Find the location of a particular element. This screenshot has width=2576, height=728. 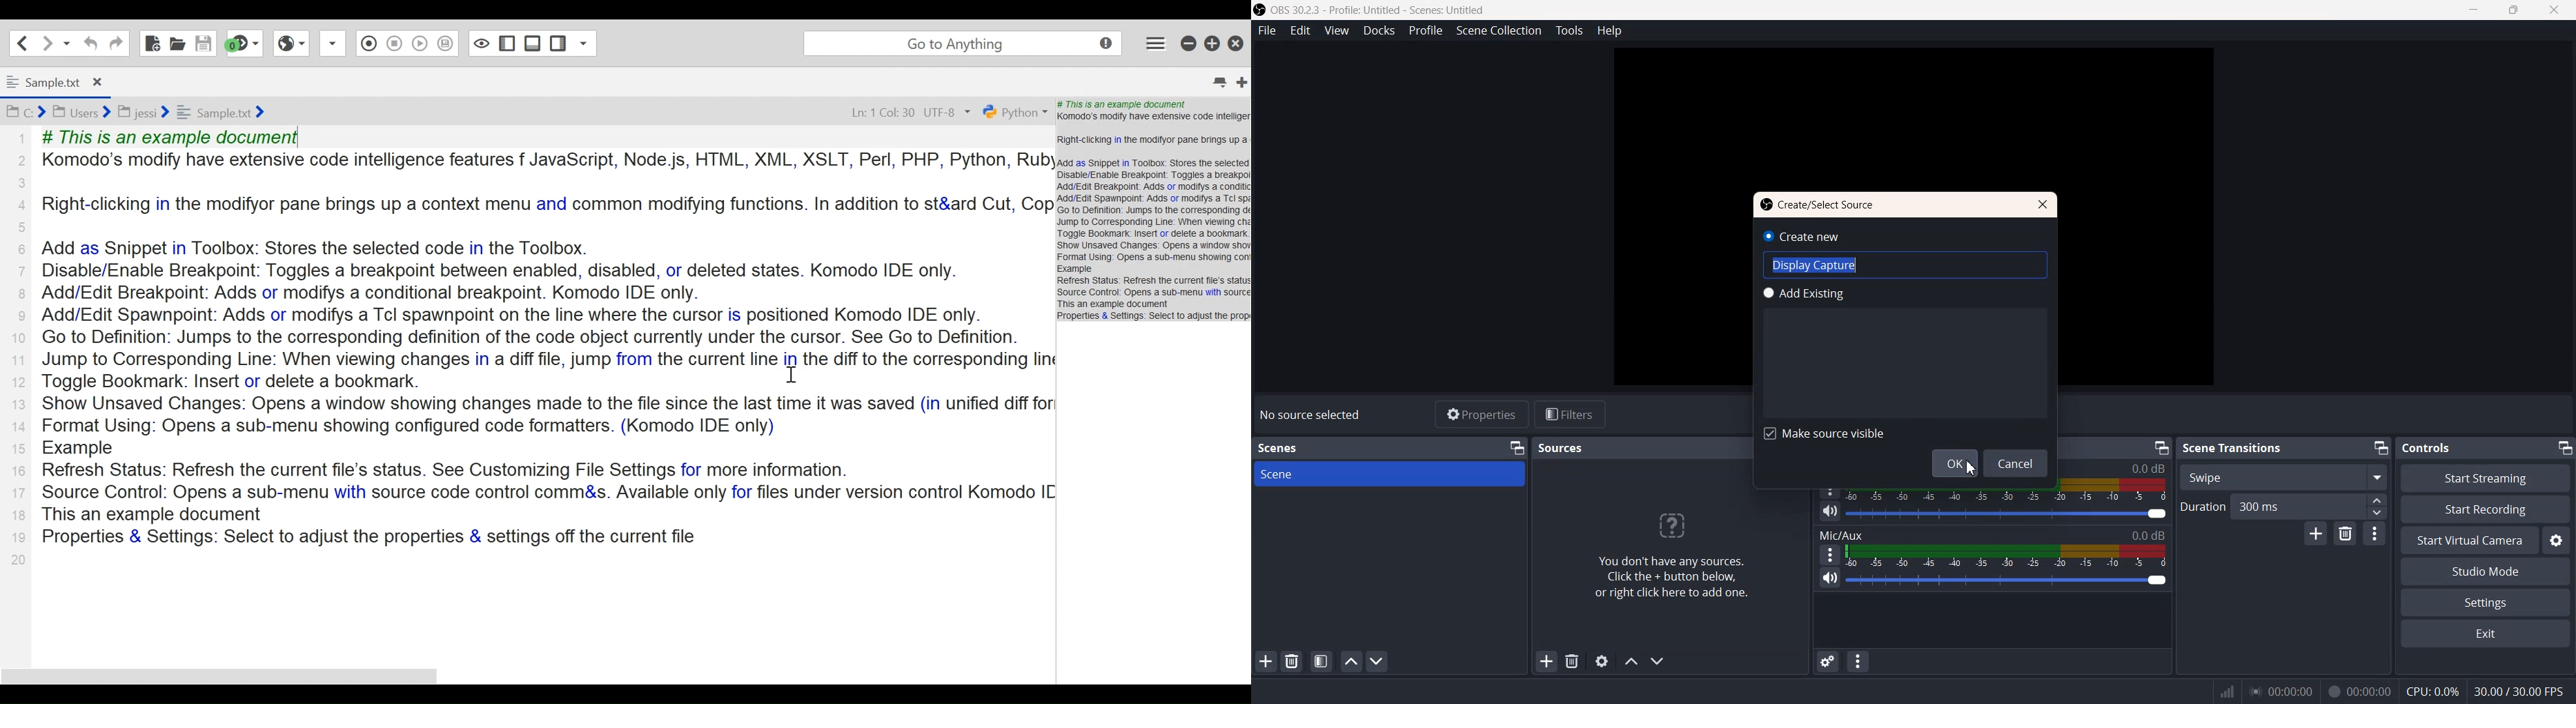

Studio Mode is located at coordinates (2484, 573).